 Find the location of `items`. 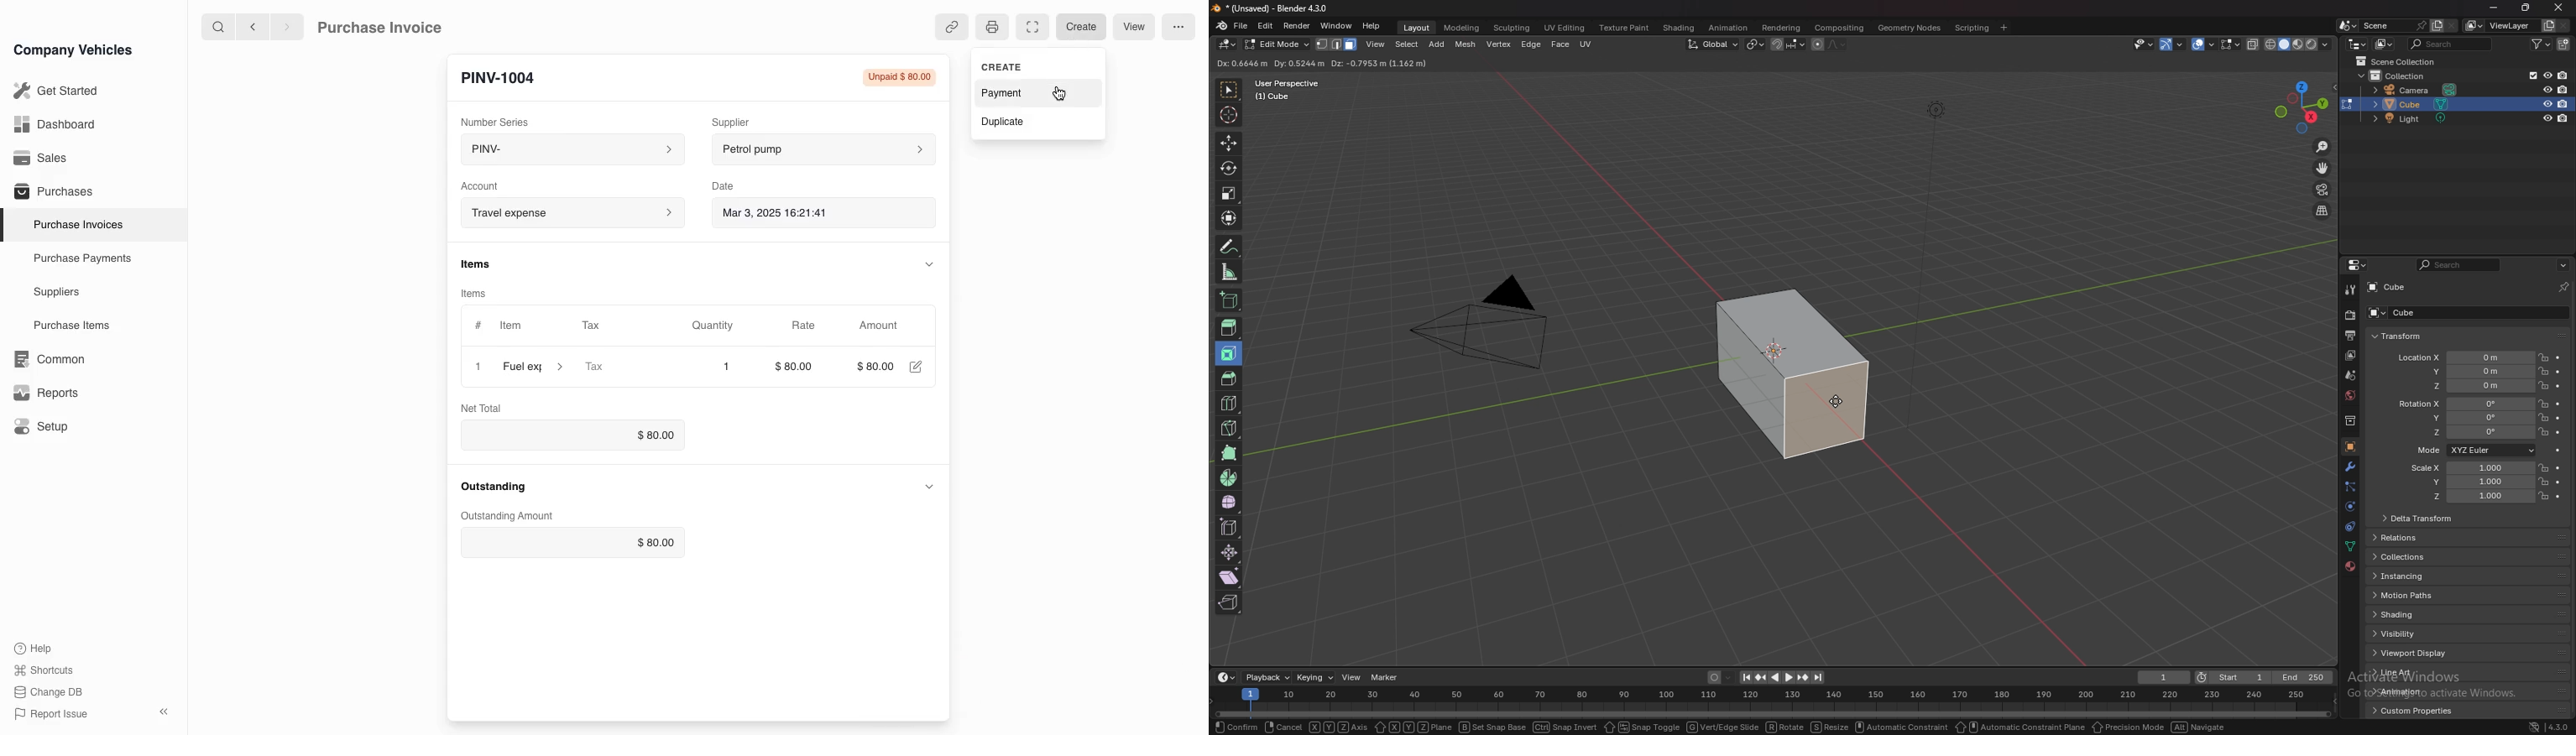

items is located at coordinates (478, 265).